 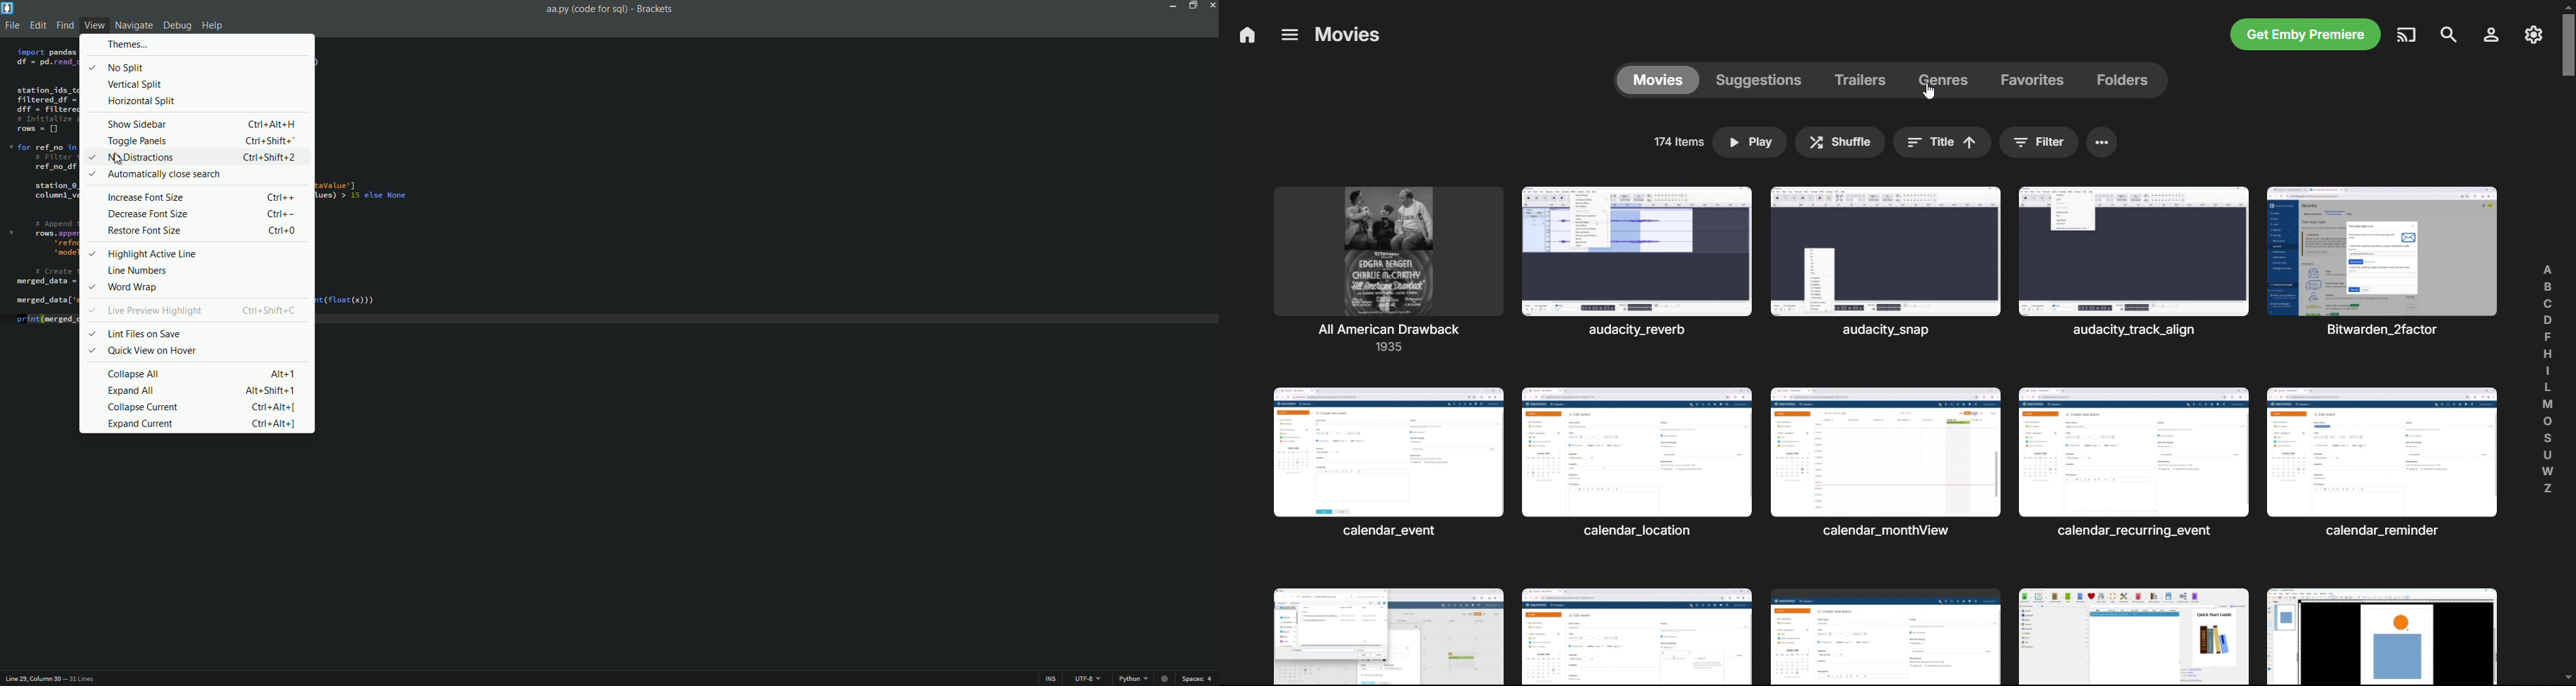 What do you see at coordinates (205, 232) in the screenshot?
I see `Restore font size` at bounding box center [205, 232].